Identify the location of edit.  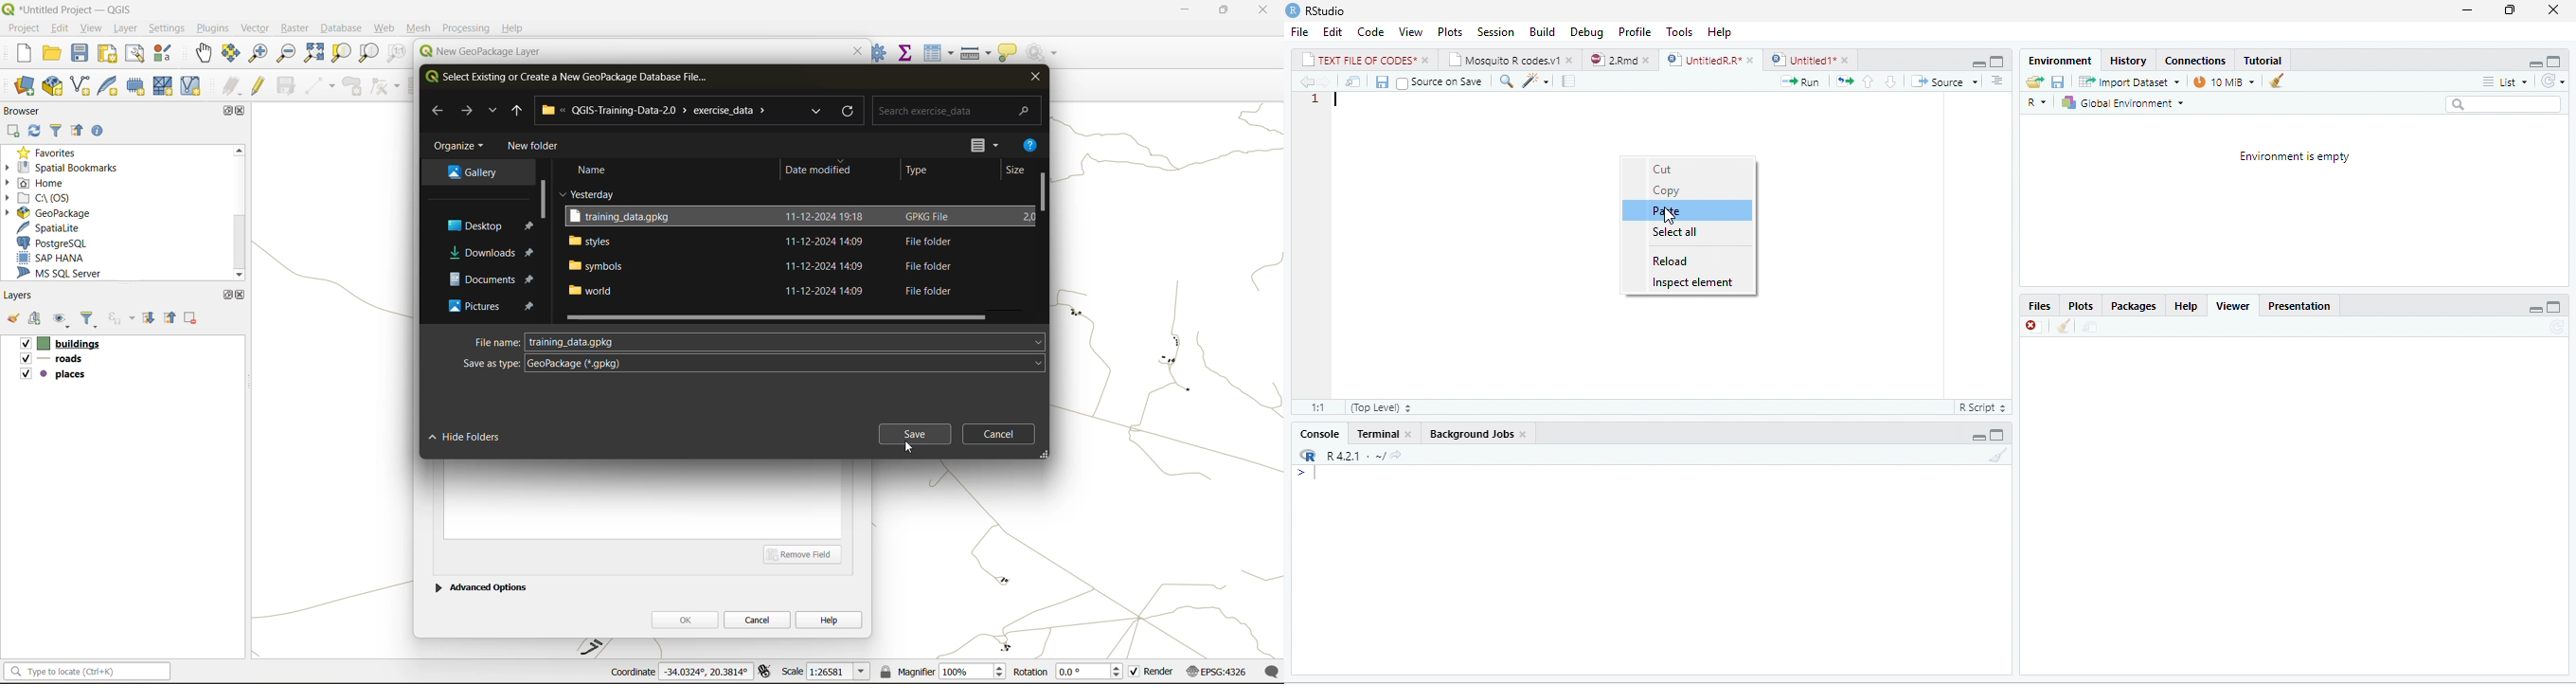
(61, 27).